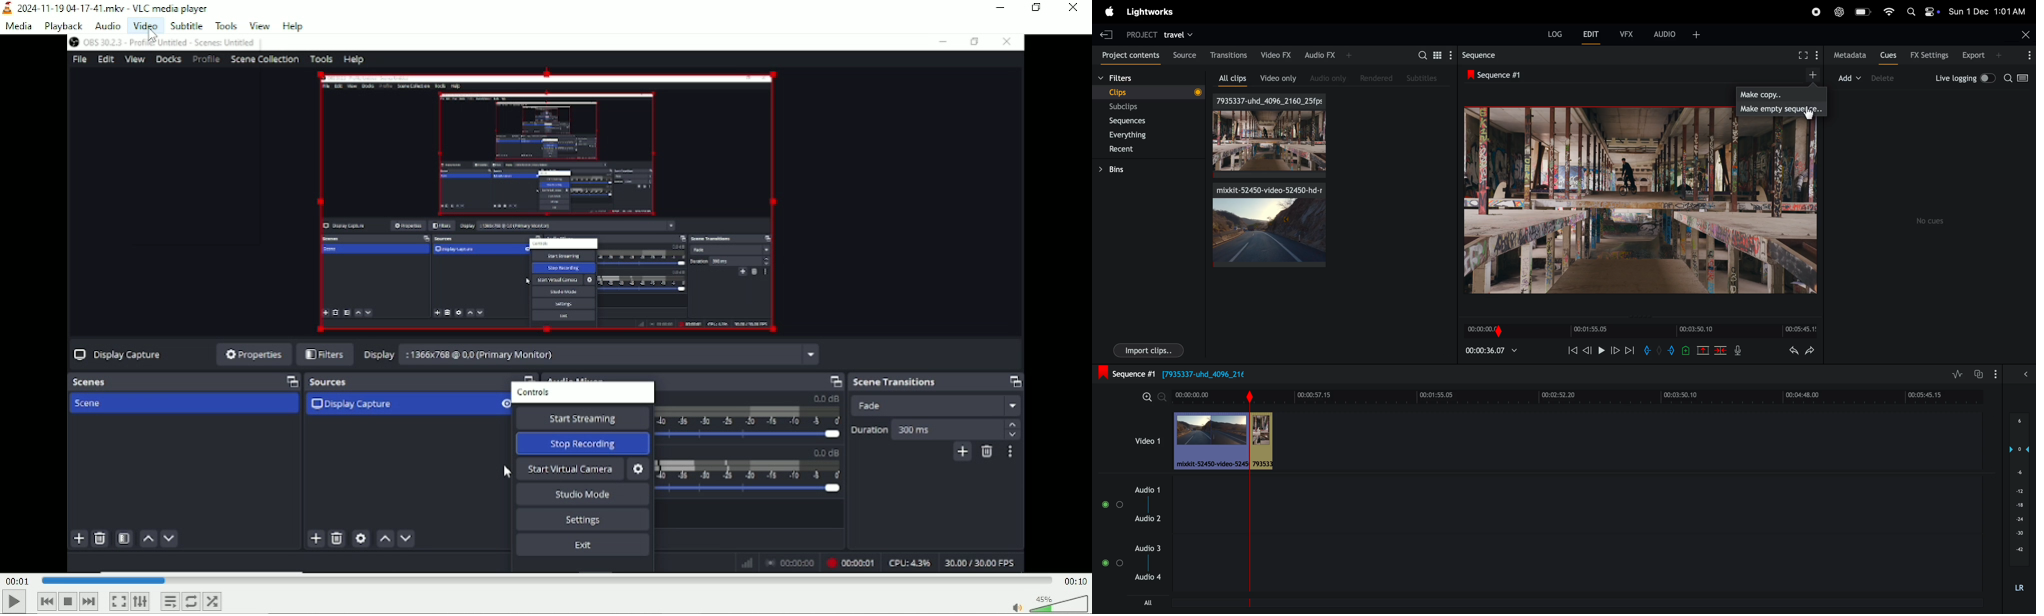 The image size is (2044, 616). Describe the element at coordinates (1997, 374) in the screenshot. I see `show settings menu` at that location.